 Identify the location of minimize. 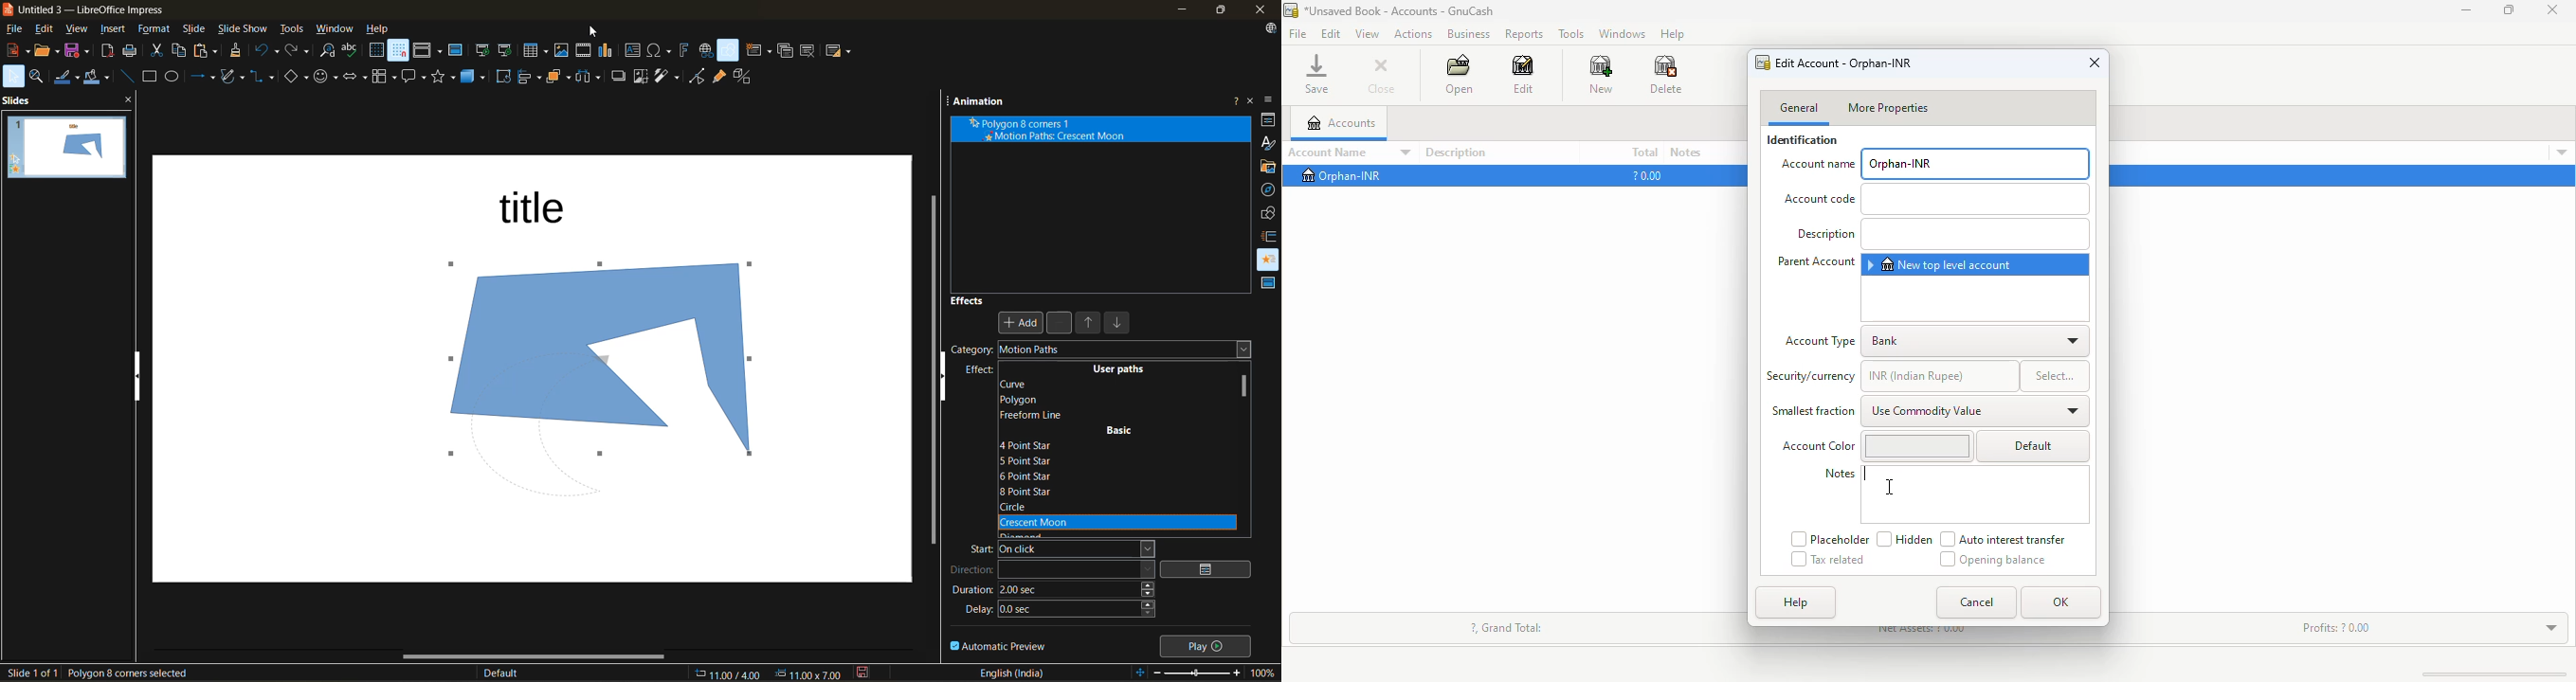
(2466, 9).